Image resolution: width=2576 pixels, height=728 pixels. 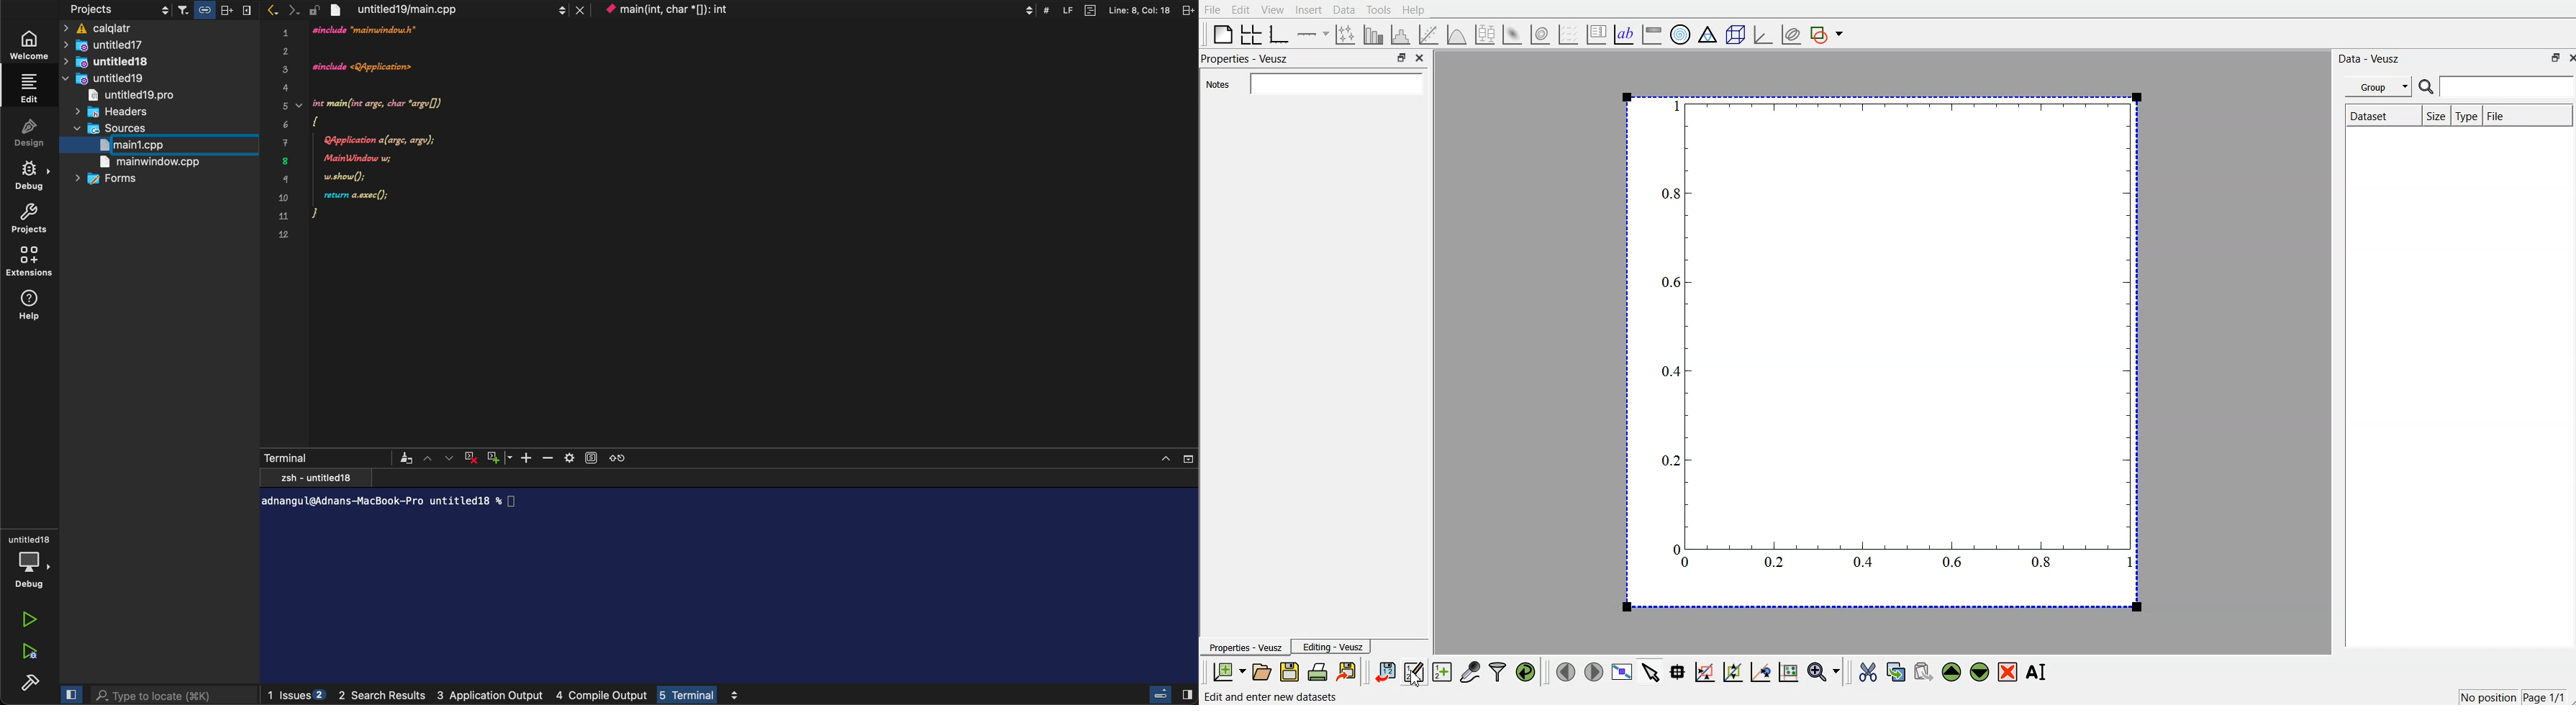 I want to click on headers, so click(x=117, y=111).